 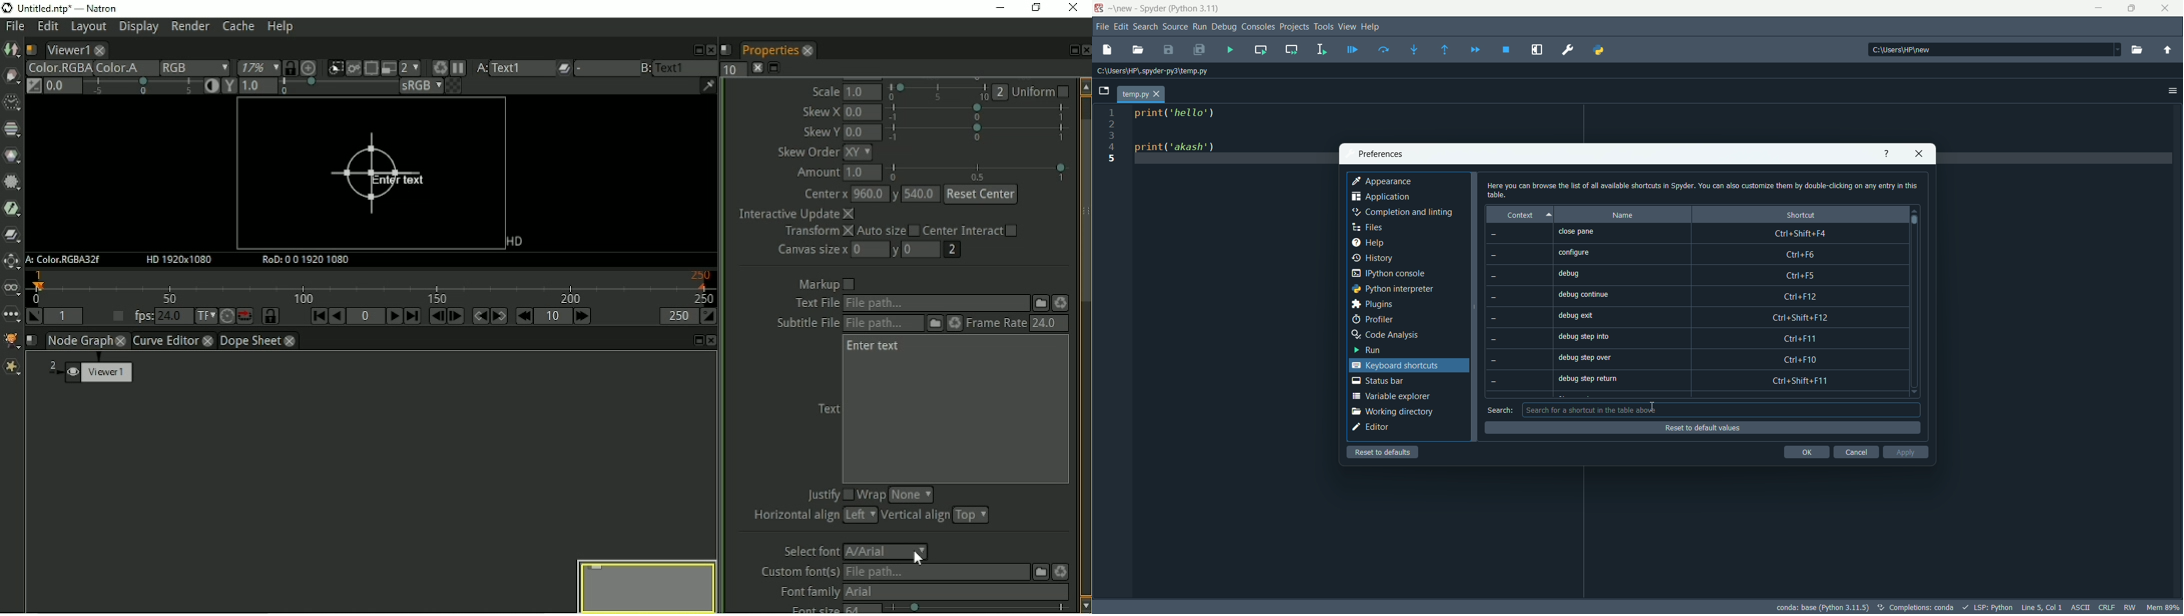 What do you see at coordinates (1178, 149) in the screenshot?
I see `print( ‘akash')` at bounding box center [1178, 149].